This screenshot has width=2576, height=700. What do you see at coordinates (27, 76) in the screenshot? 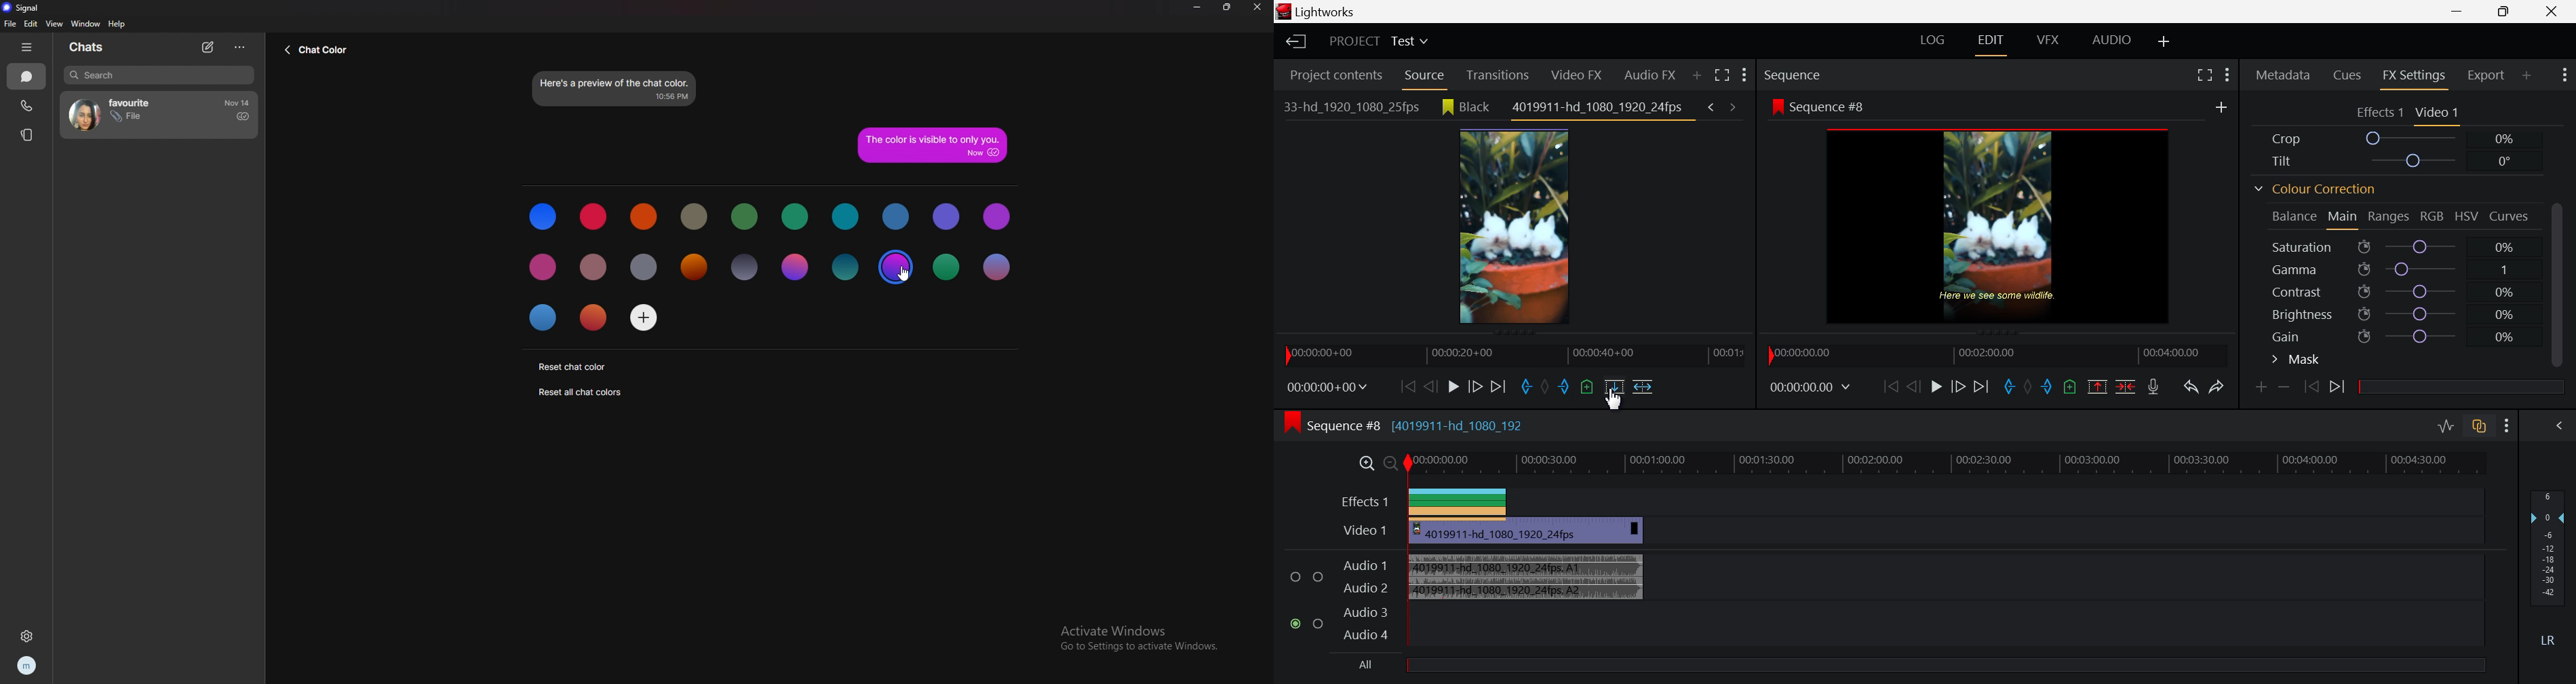
I see `chats` at bounding box center [27, 76].